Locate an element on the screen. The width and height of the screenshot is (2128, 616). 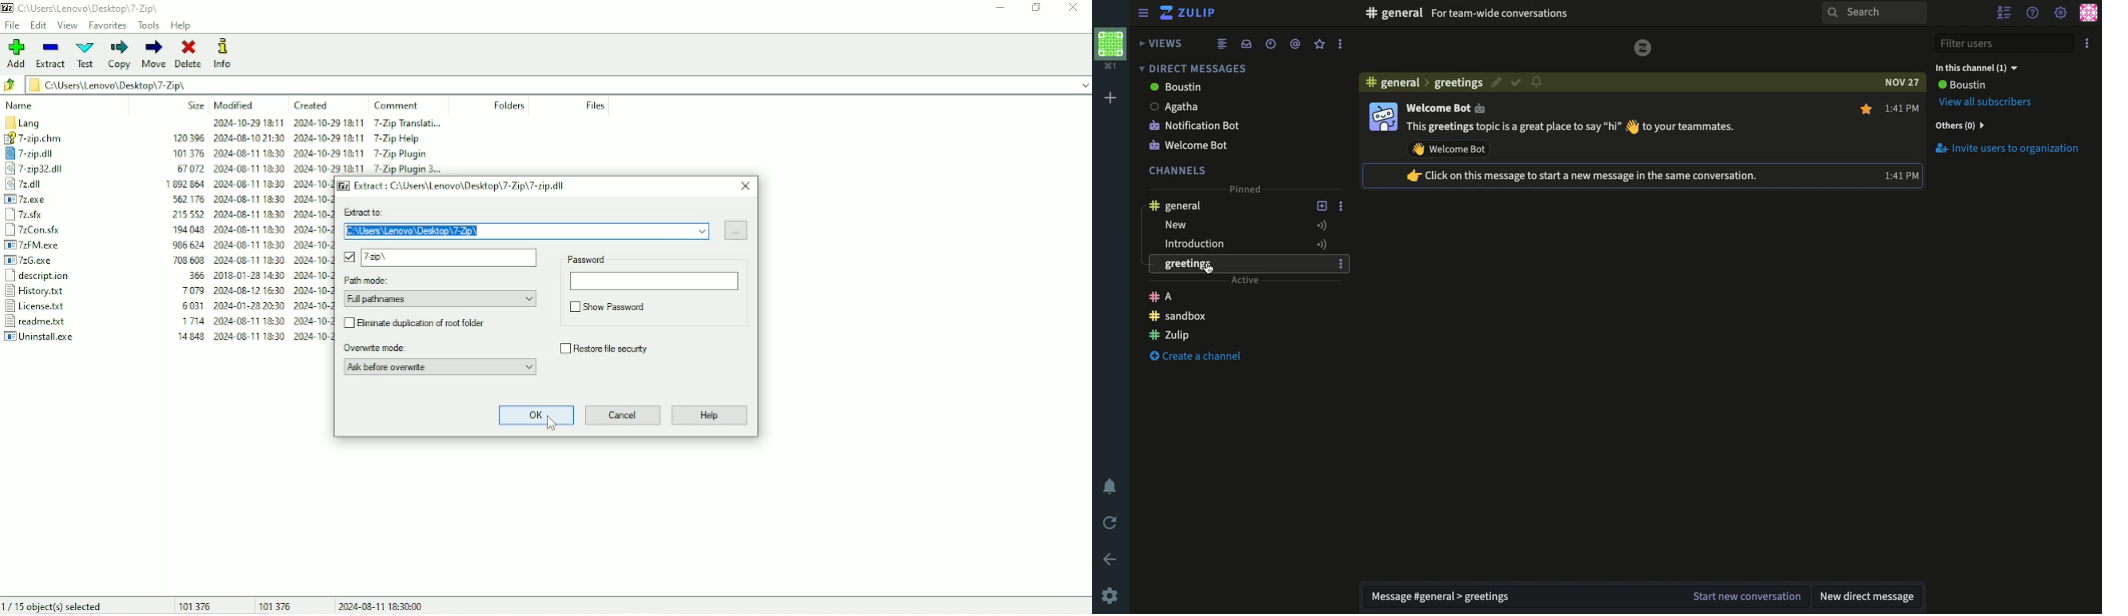
Welcome bot is located at coordinates (1225, 144).